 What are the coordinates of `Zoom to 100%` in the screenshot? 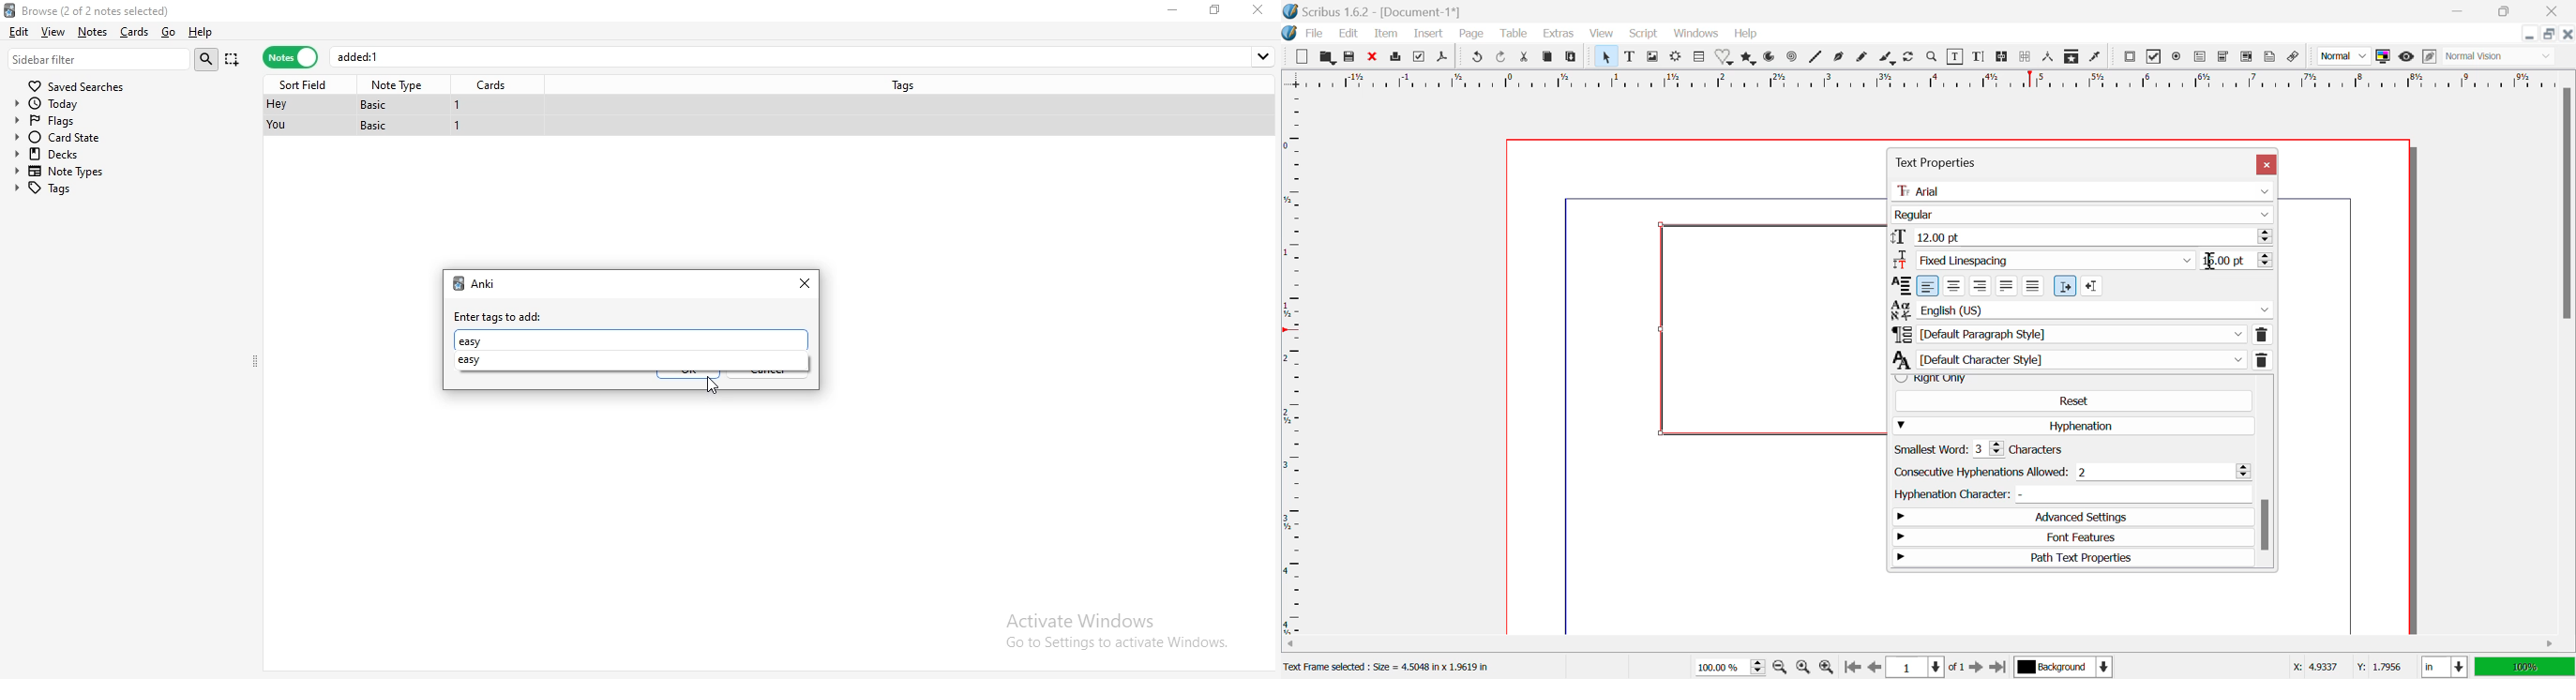 It's located at (1803, 668).